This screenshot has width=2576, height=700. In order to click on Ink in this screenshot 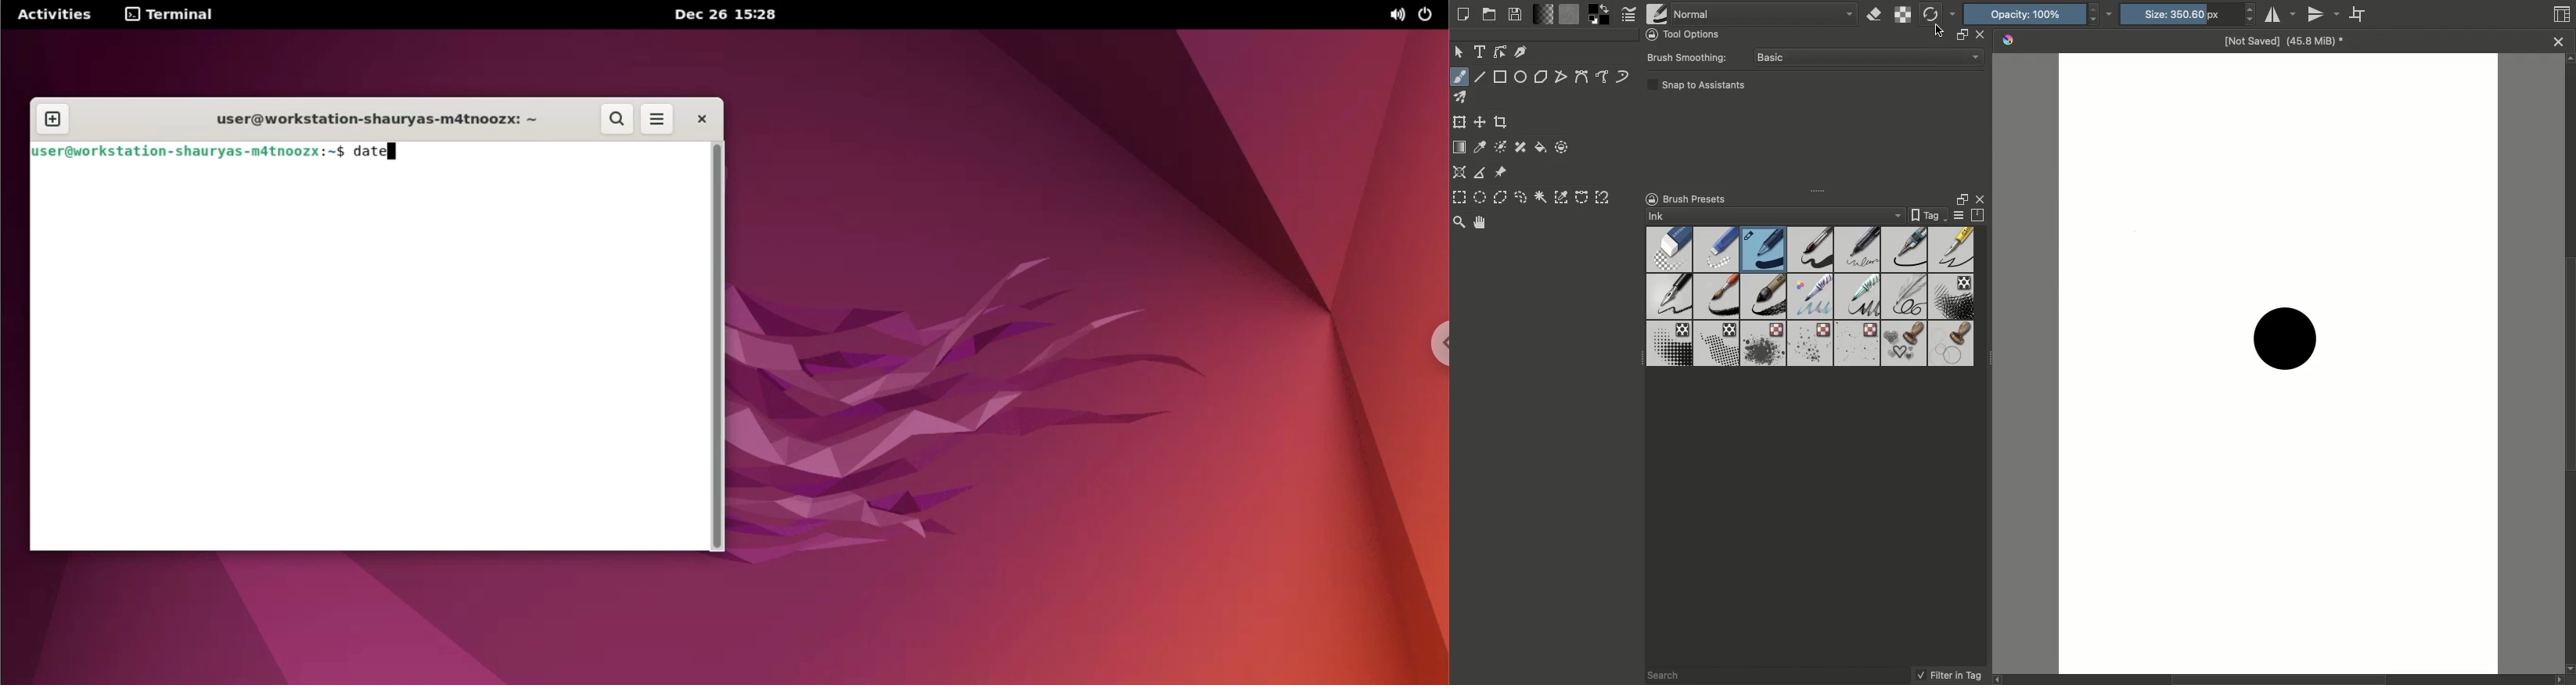, I will do `click(1774, 216)`.